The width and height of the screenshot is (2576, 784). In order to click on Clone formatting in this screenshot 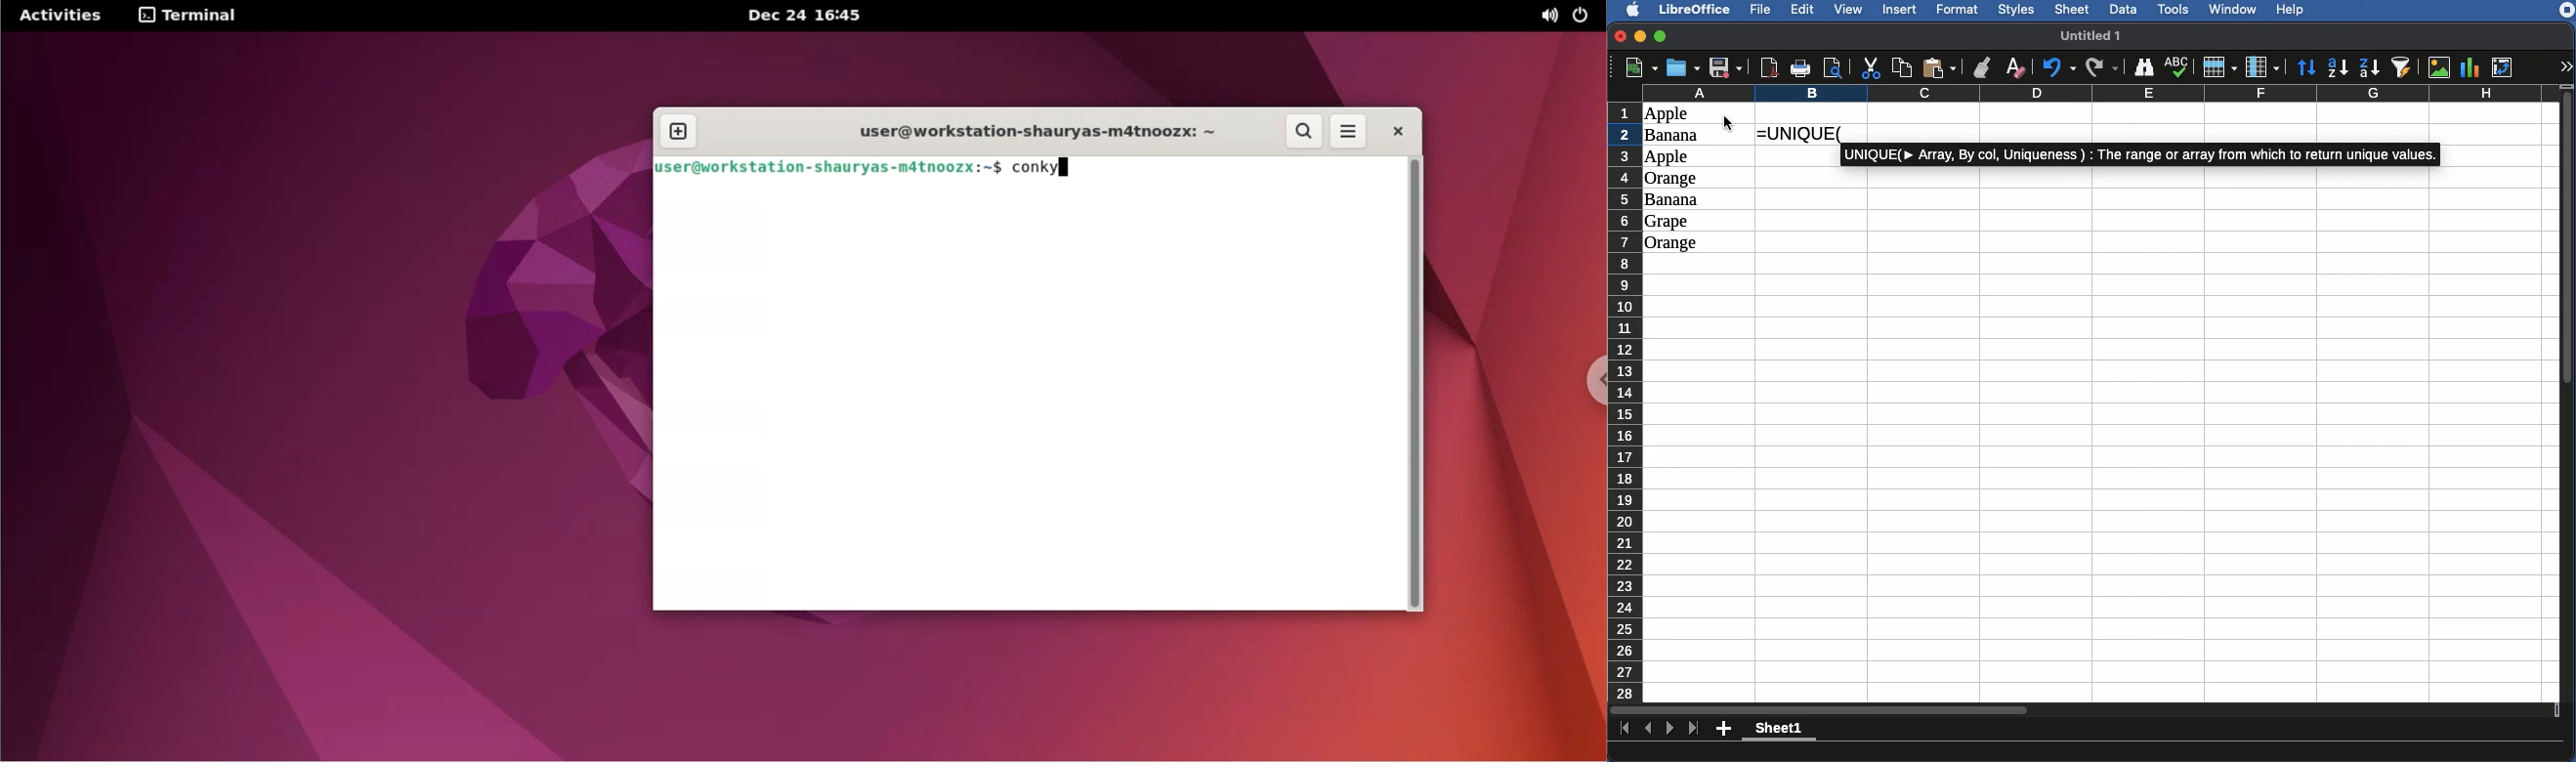, I will do `click(1982, 67)`.